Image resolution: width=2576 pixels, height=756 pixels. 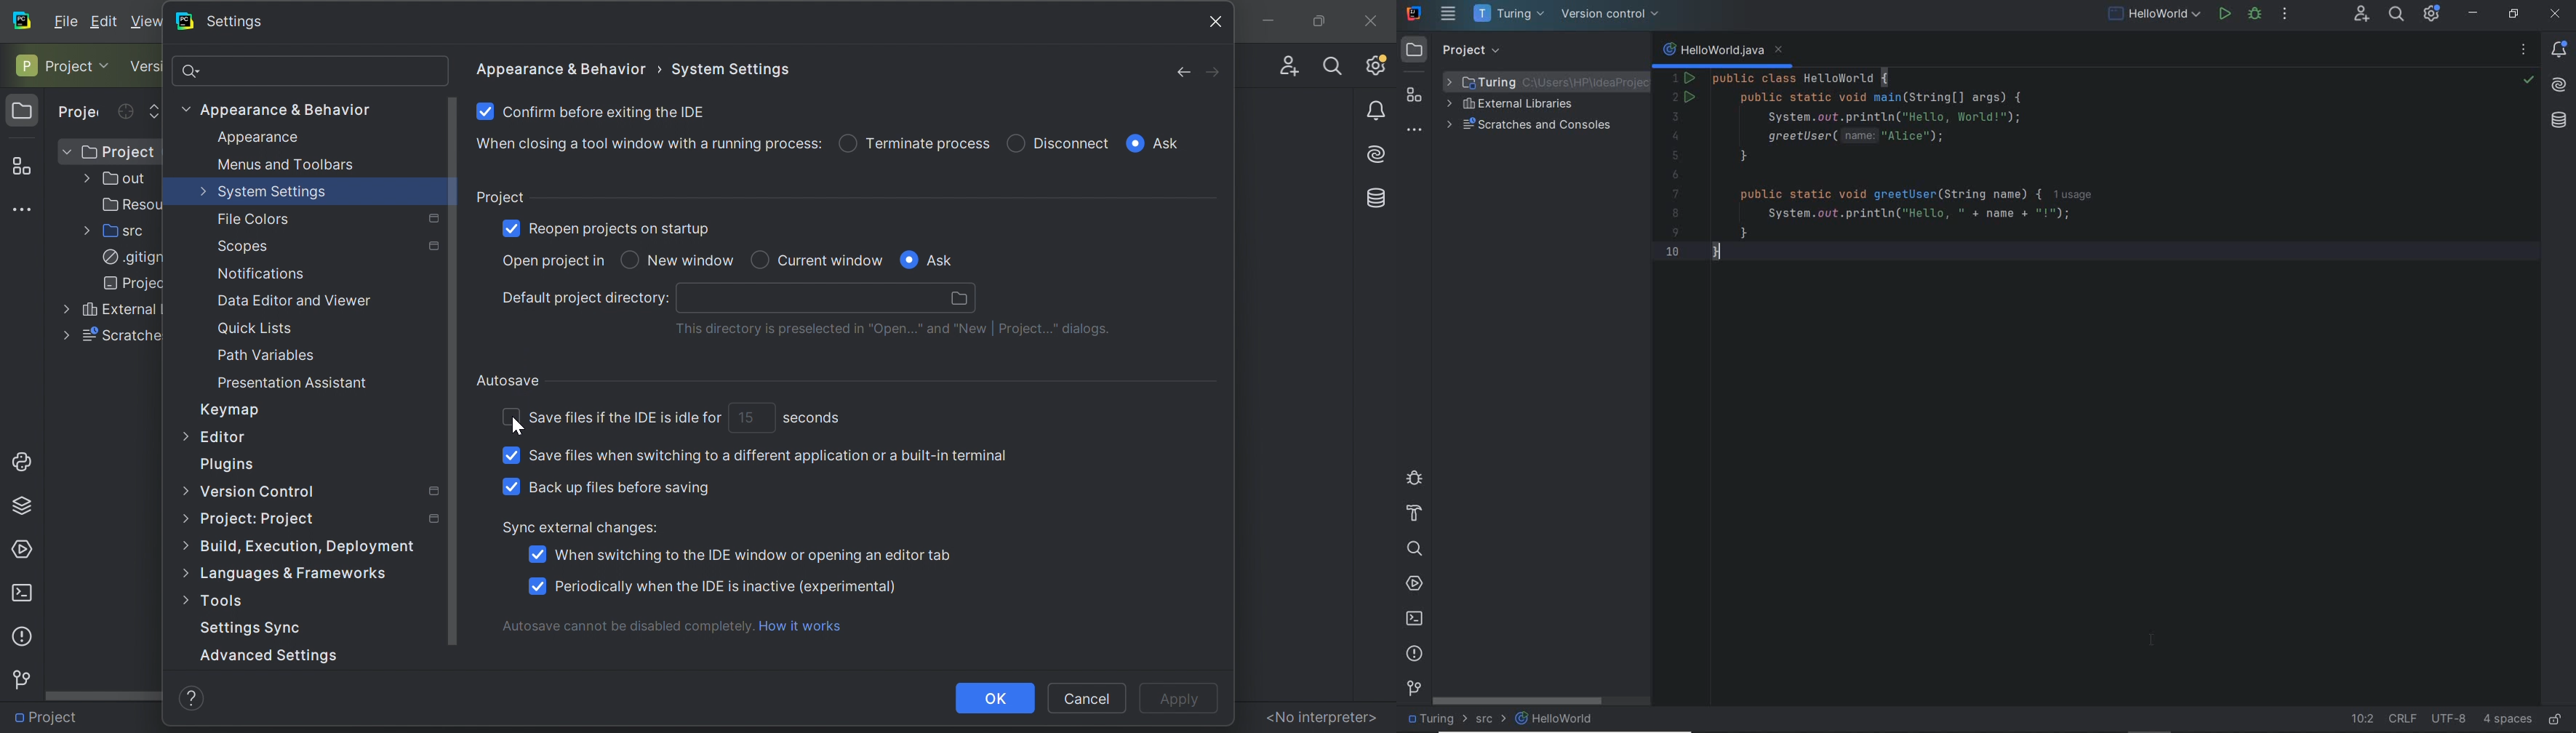 What do you see at coordinates (108, 65) in the screenshot?
I see `Drop Down` at bounding box center [108, 65].